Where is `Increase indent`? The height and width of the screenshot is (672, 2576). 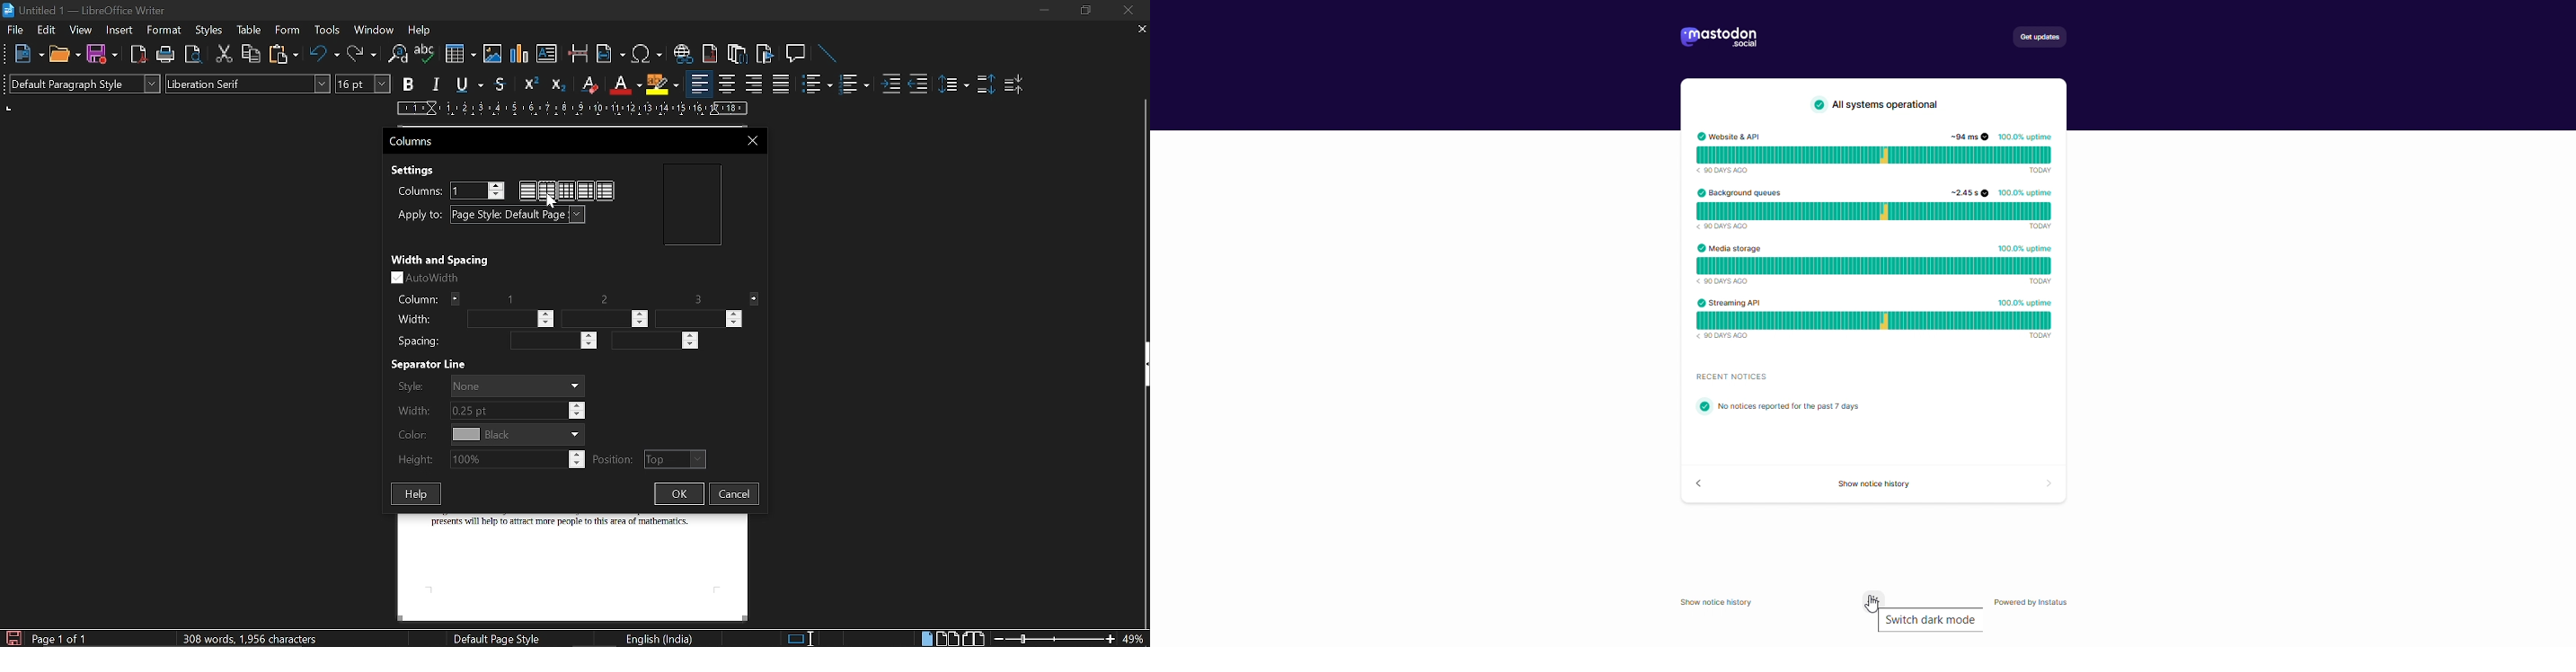
Increase indent is located at coordinates (893, 84).